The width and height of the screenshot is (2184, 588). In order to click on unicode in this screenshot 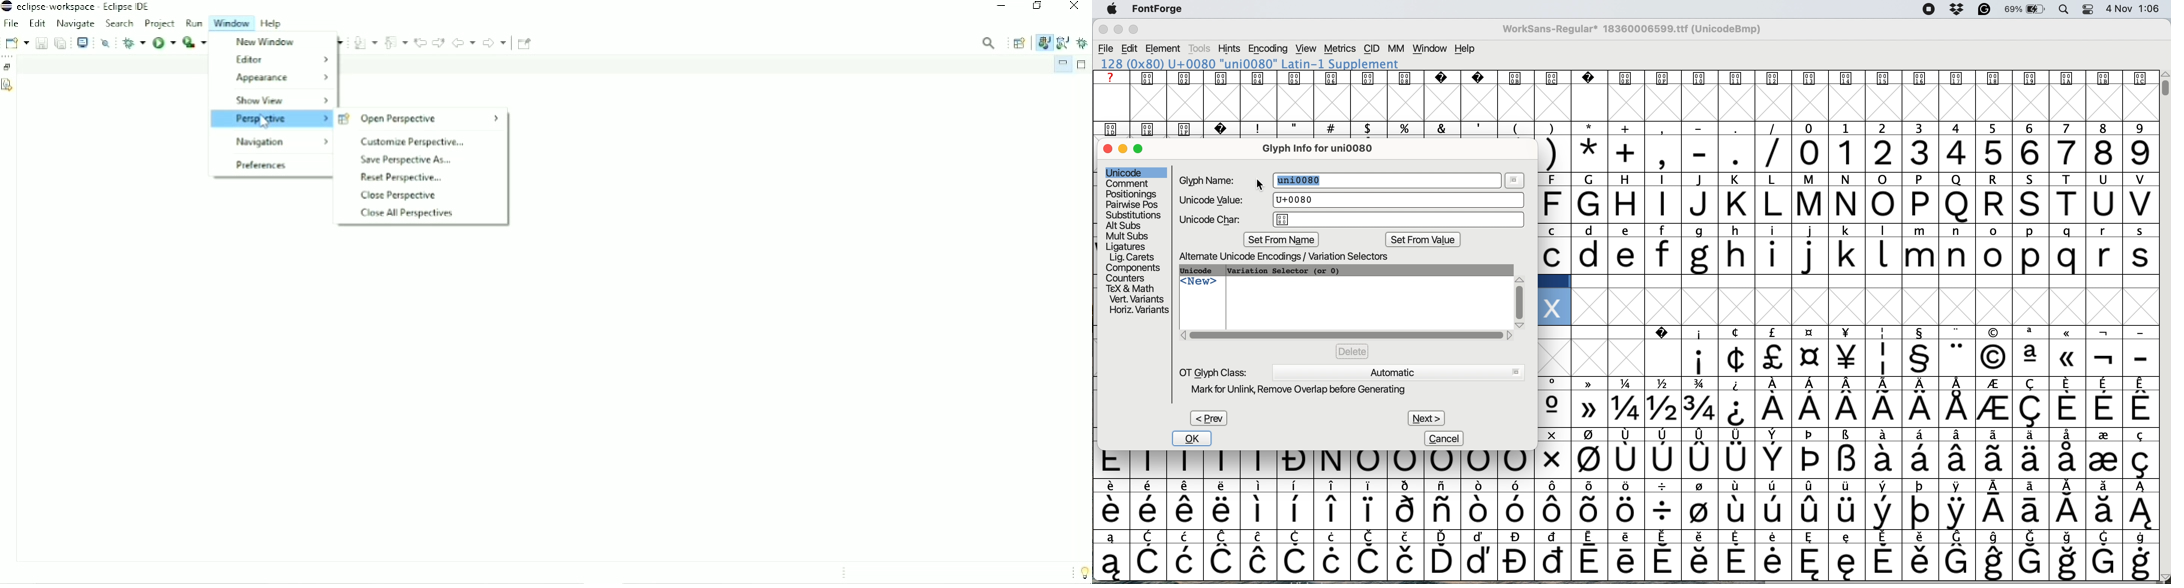, I will do `click(1126, 172)`.